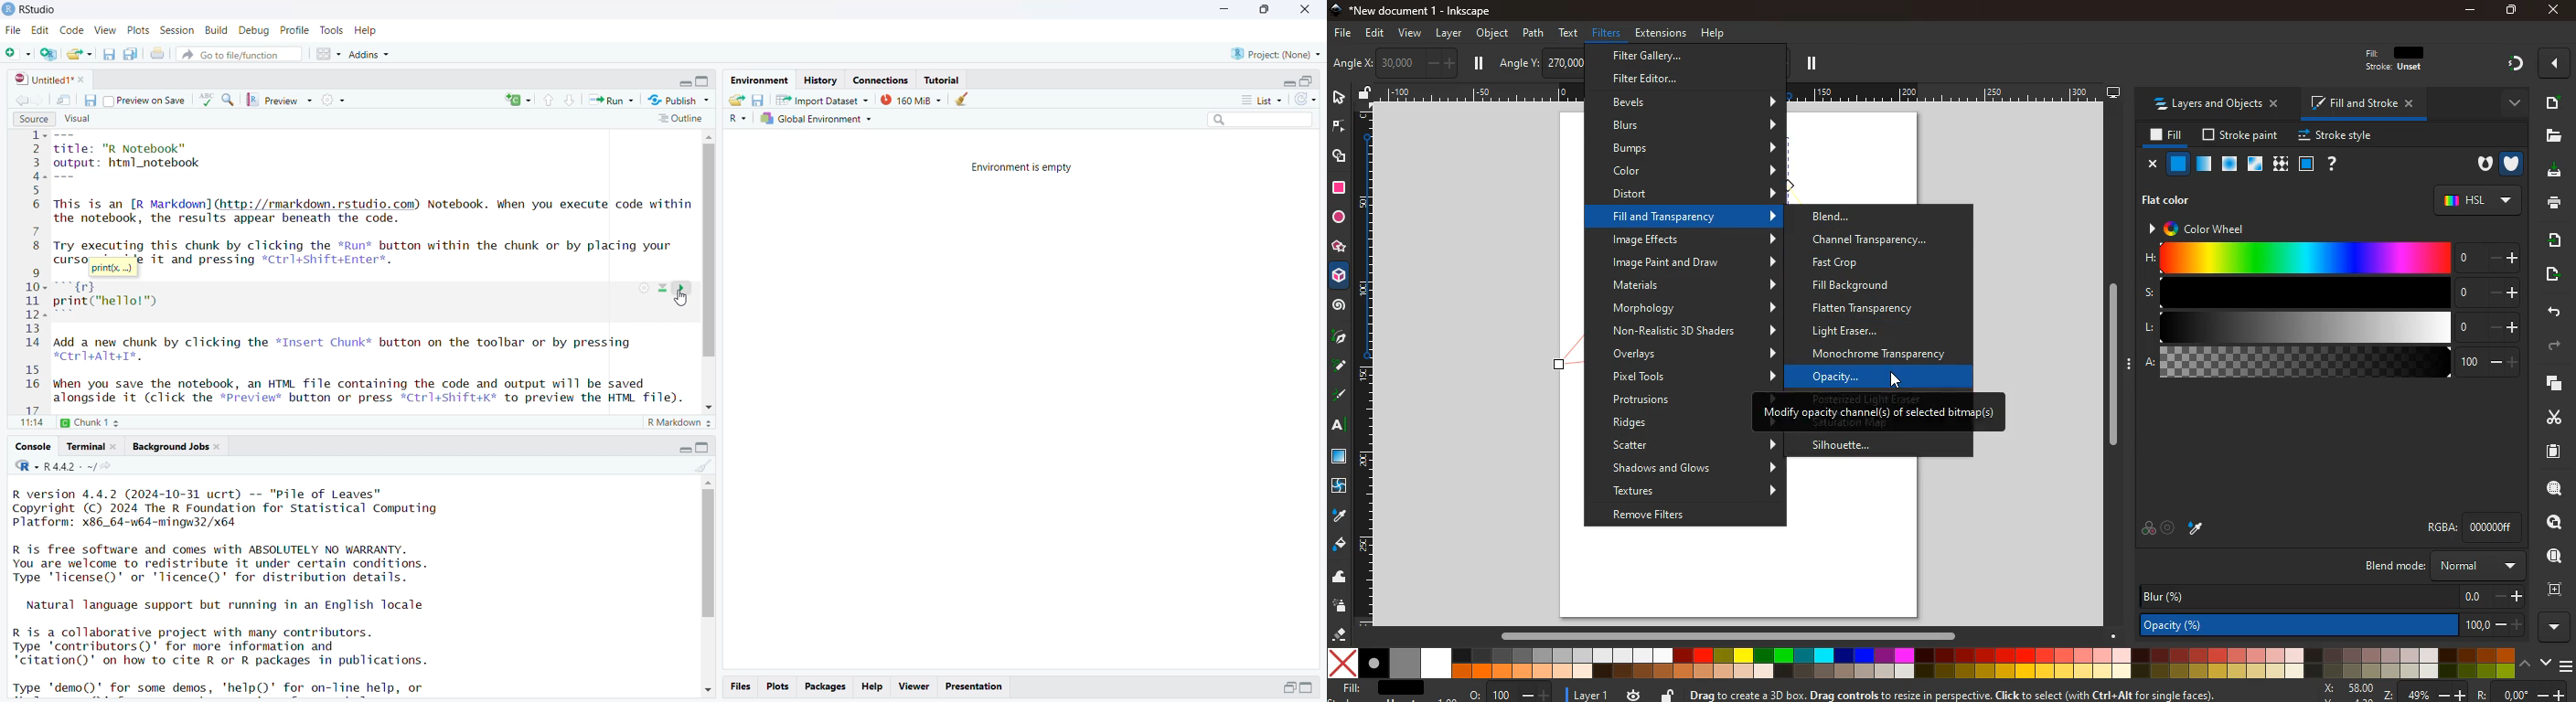 This screenshot has height=728, width=2576. I want to click on history, so click(820, 81).